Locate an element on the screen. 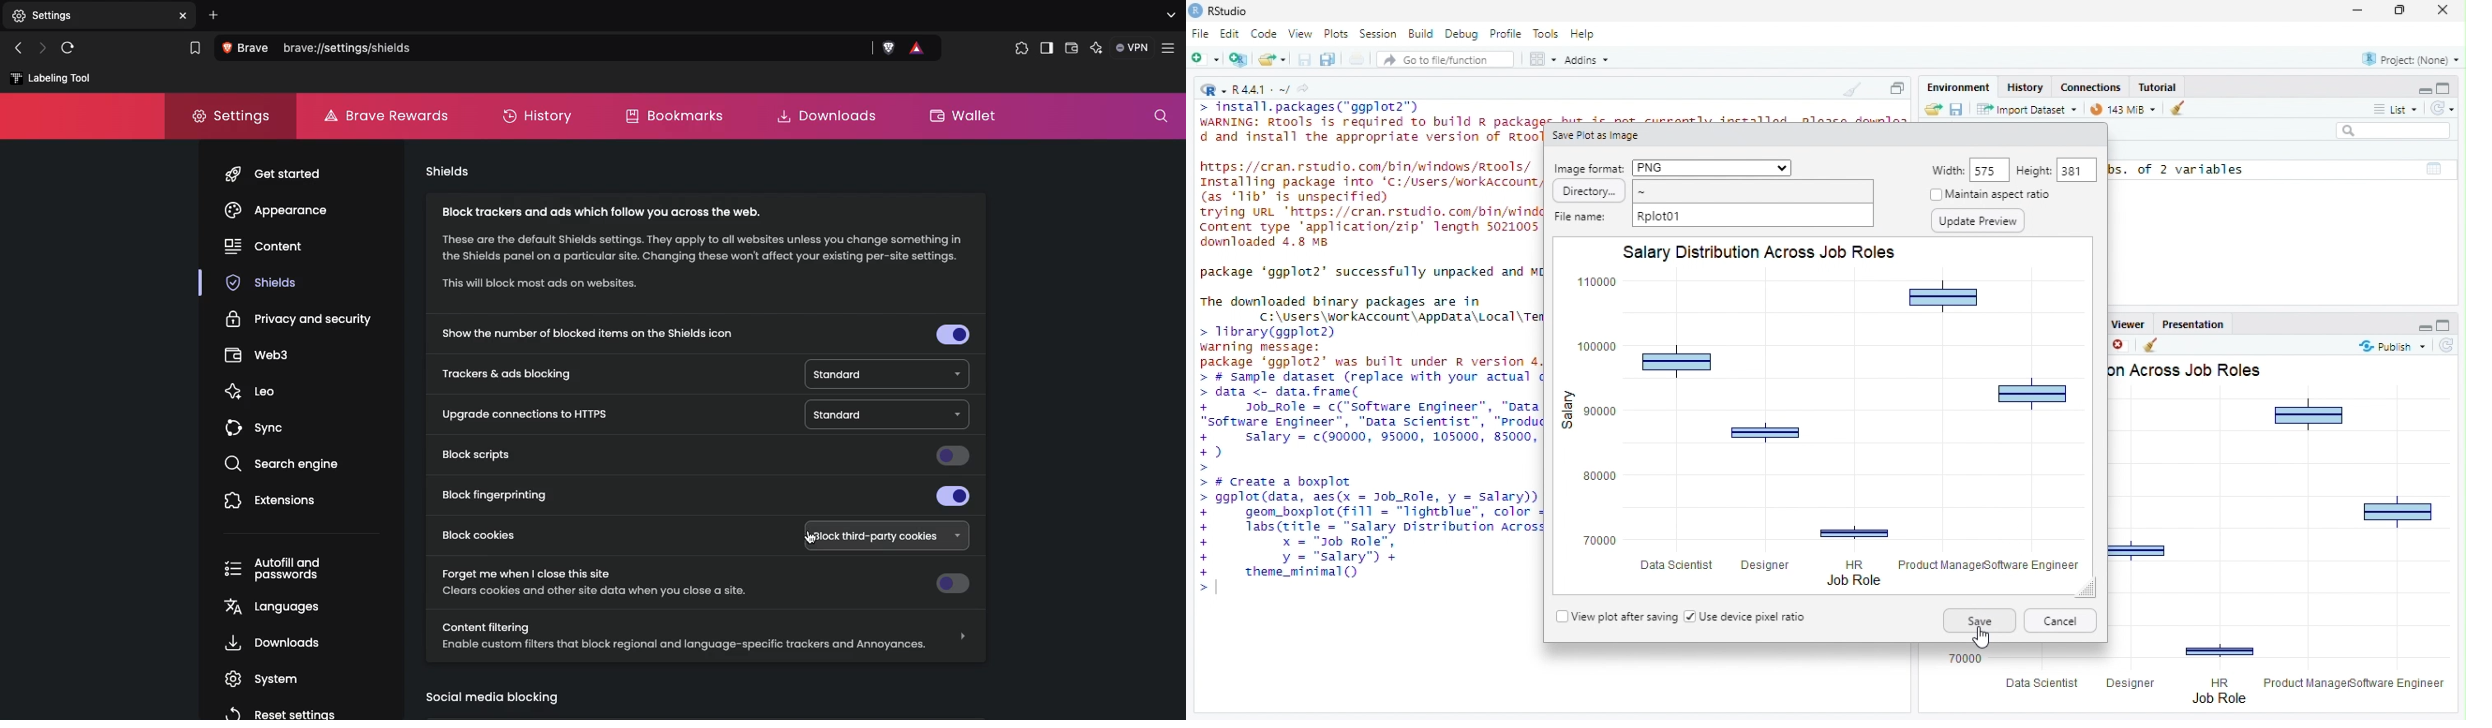 The image size is (2492, 728). R language version - R 4.4.4 is located at coordinates (1261, 91).